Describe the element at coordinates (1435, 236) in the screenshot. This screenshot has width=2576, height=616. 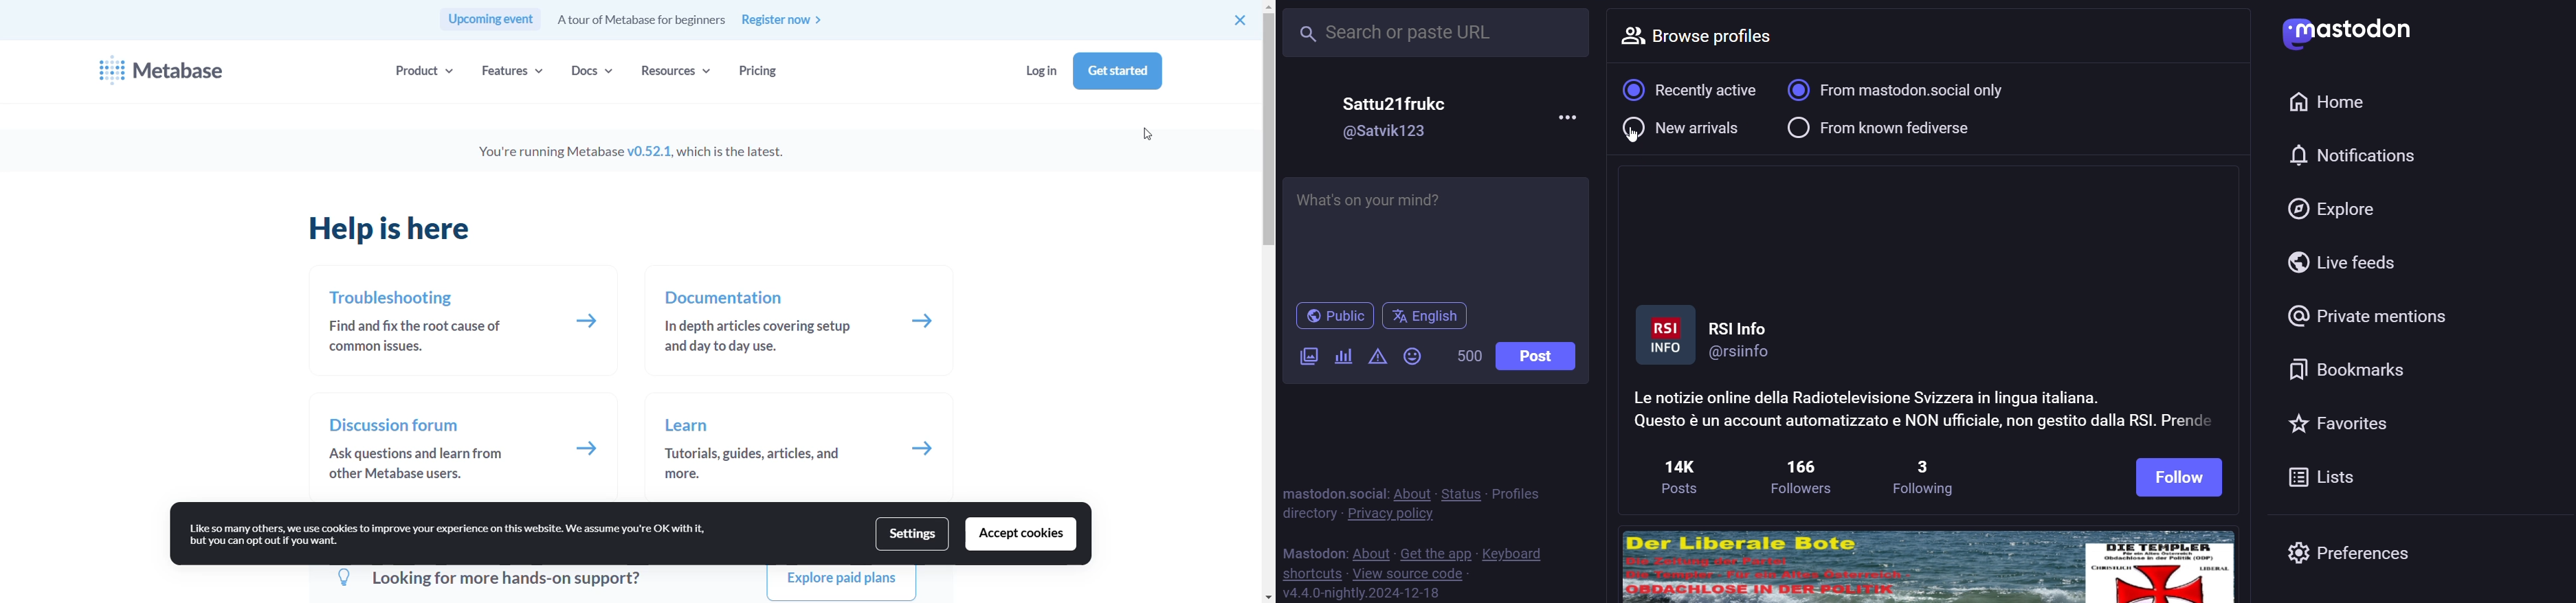
I see `What's on your mind?` at that location.